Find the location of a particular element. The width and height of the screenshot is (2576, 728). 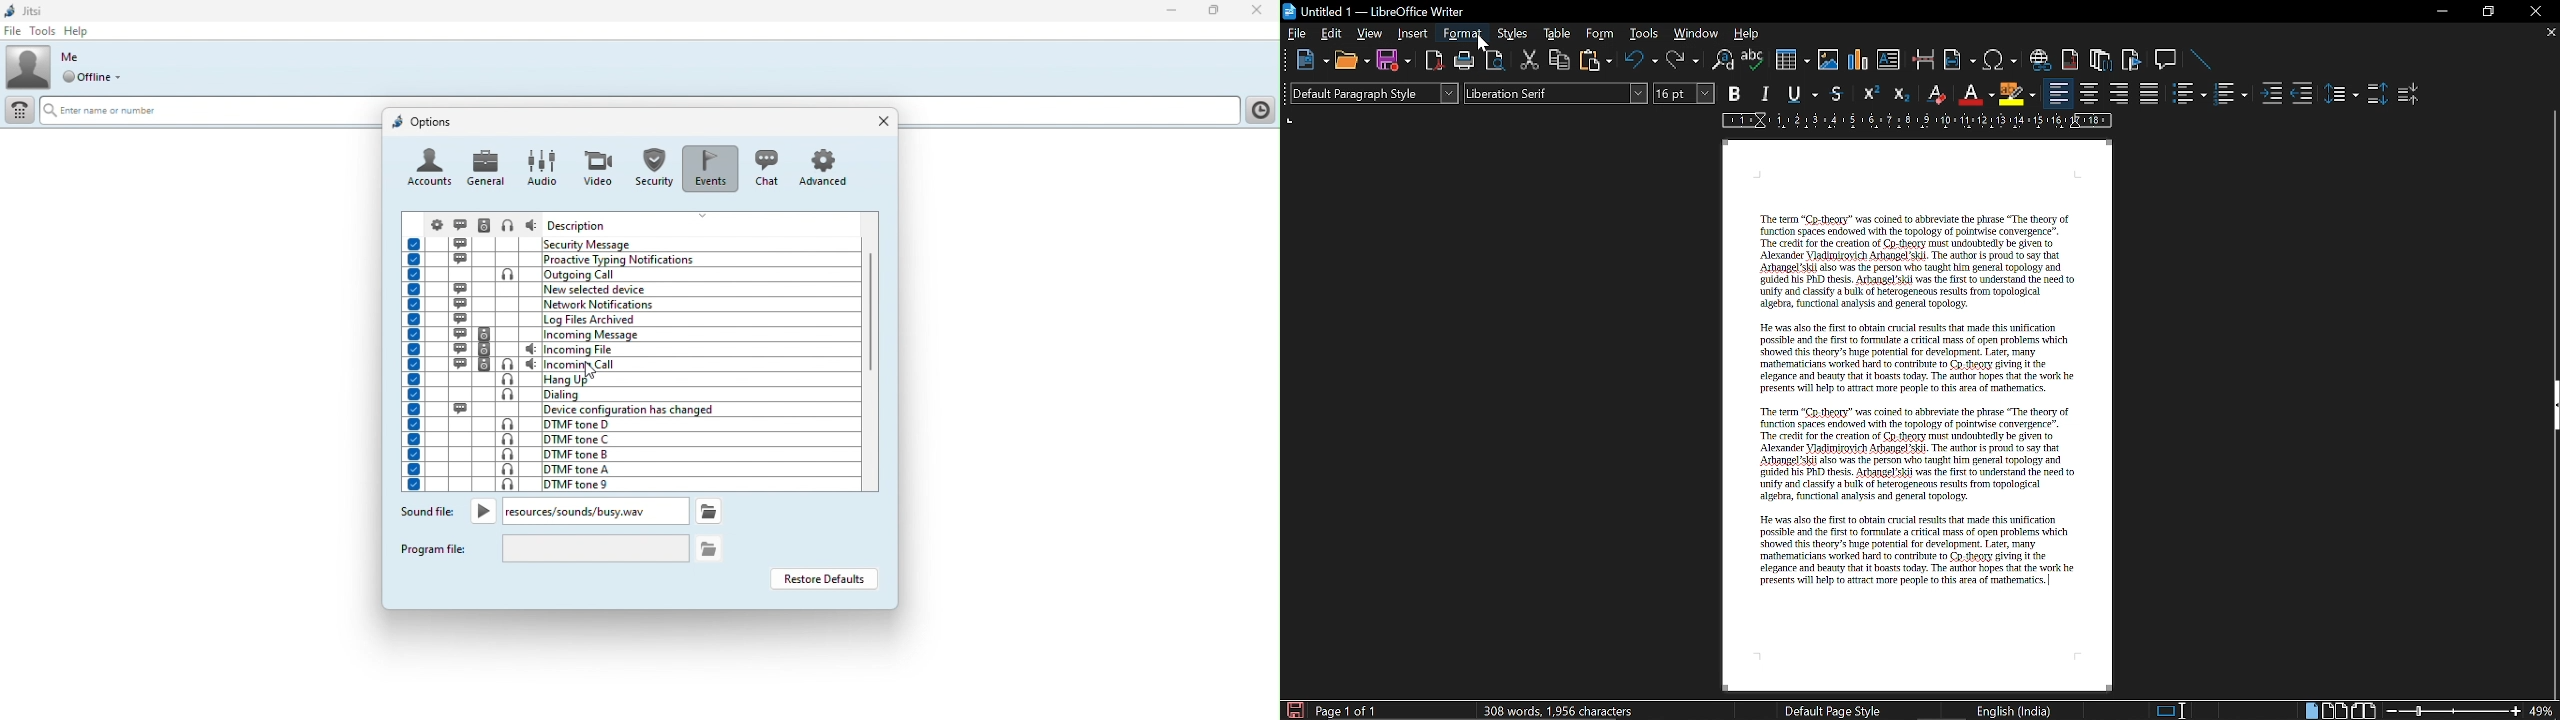

open folder is located at coordinates (710, 547).